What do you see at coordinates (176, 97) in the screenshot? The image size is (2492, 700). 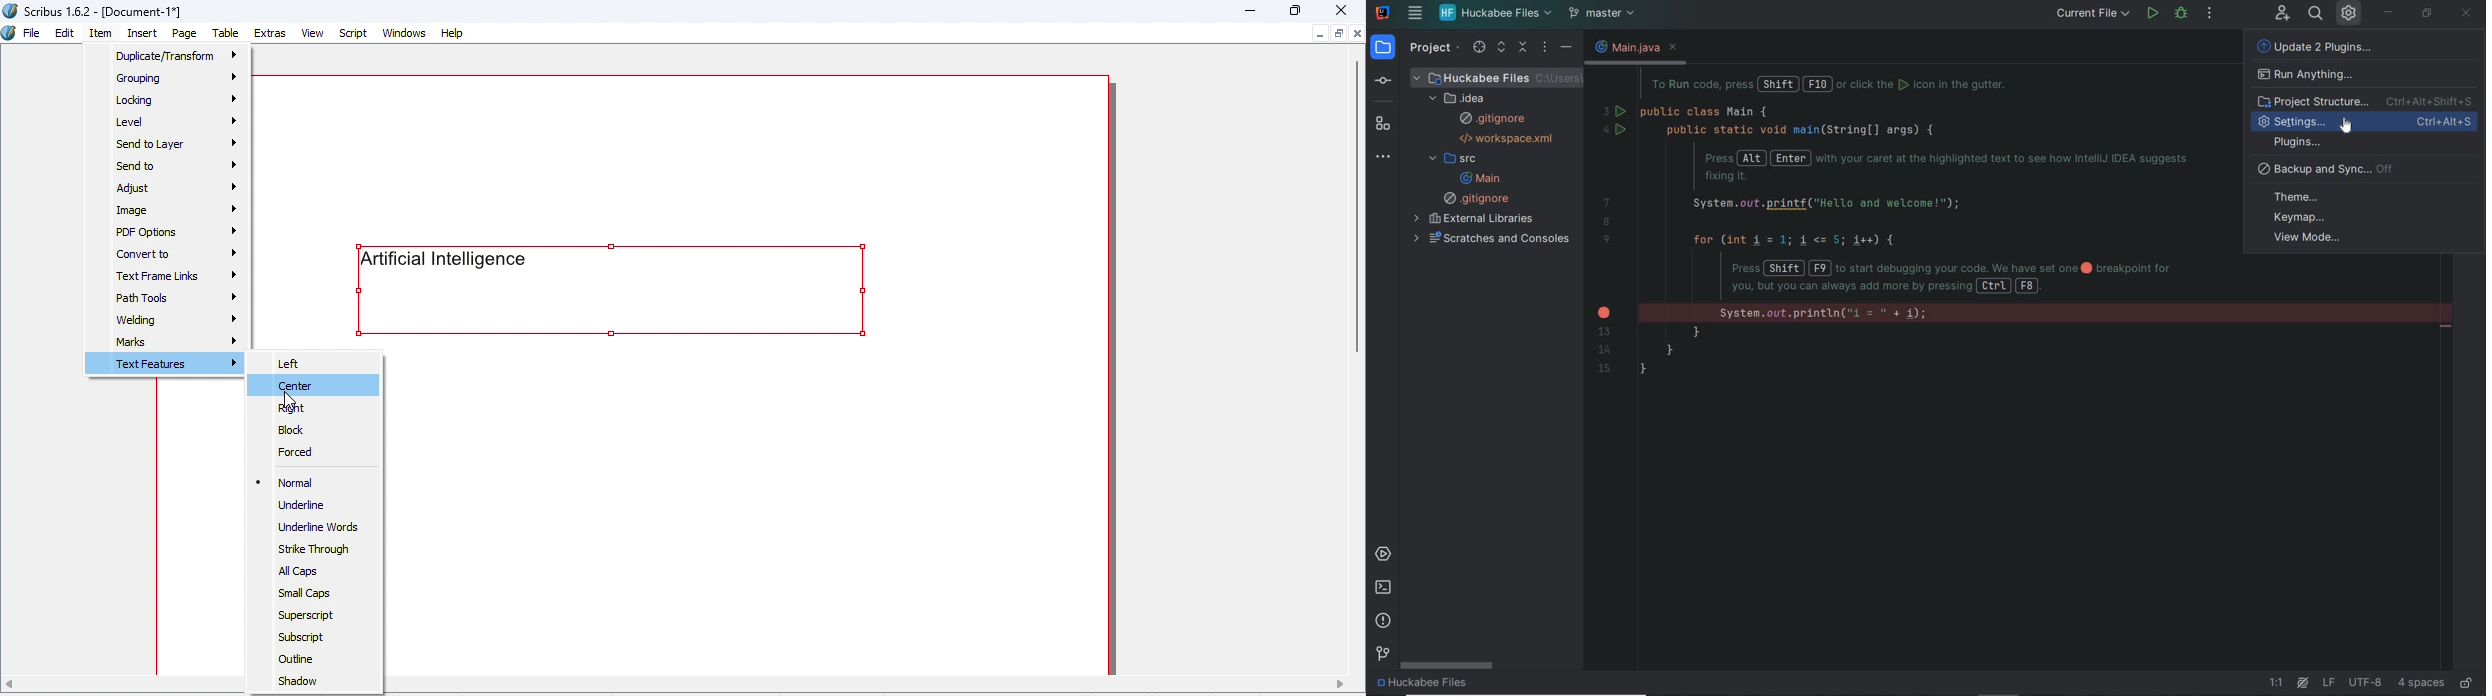 I see `Locking` at bounding box center [176, 97].